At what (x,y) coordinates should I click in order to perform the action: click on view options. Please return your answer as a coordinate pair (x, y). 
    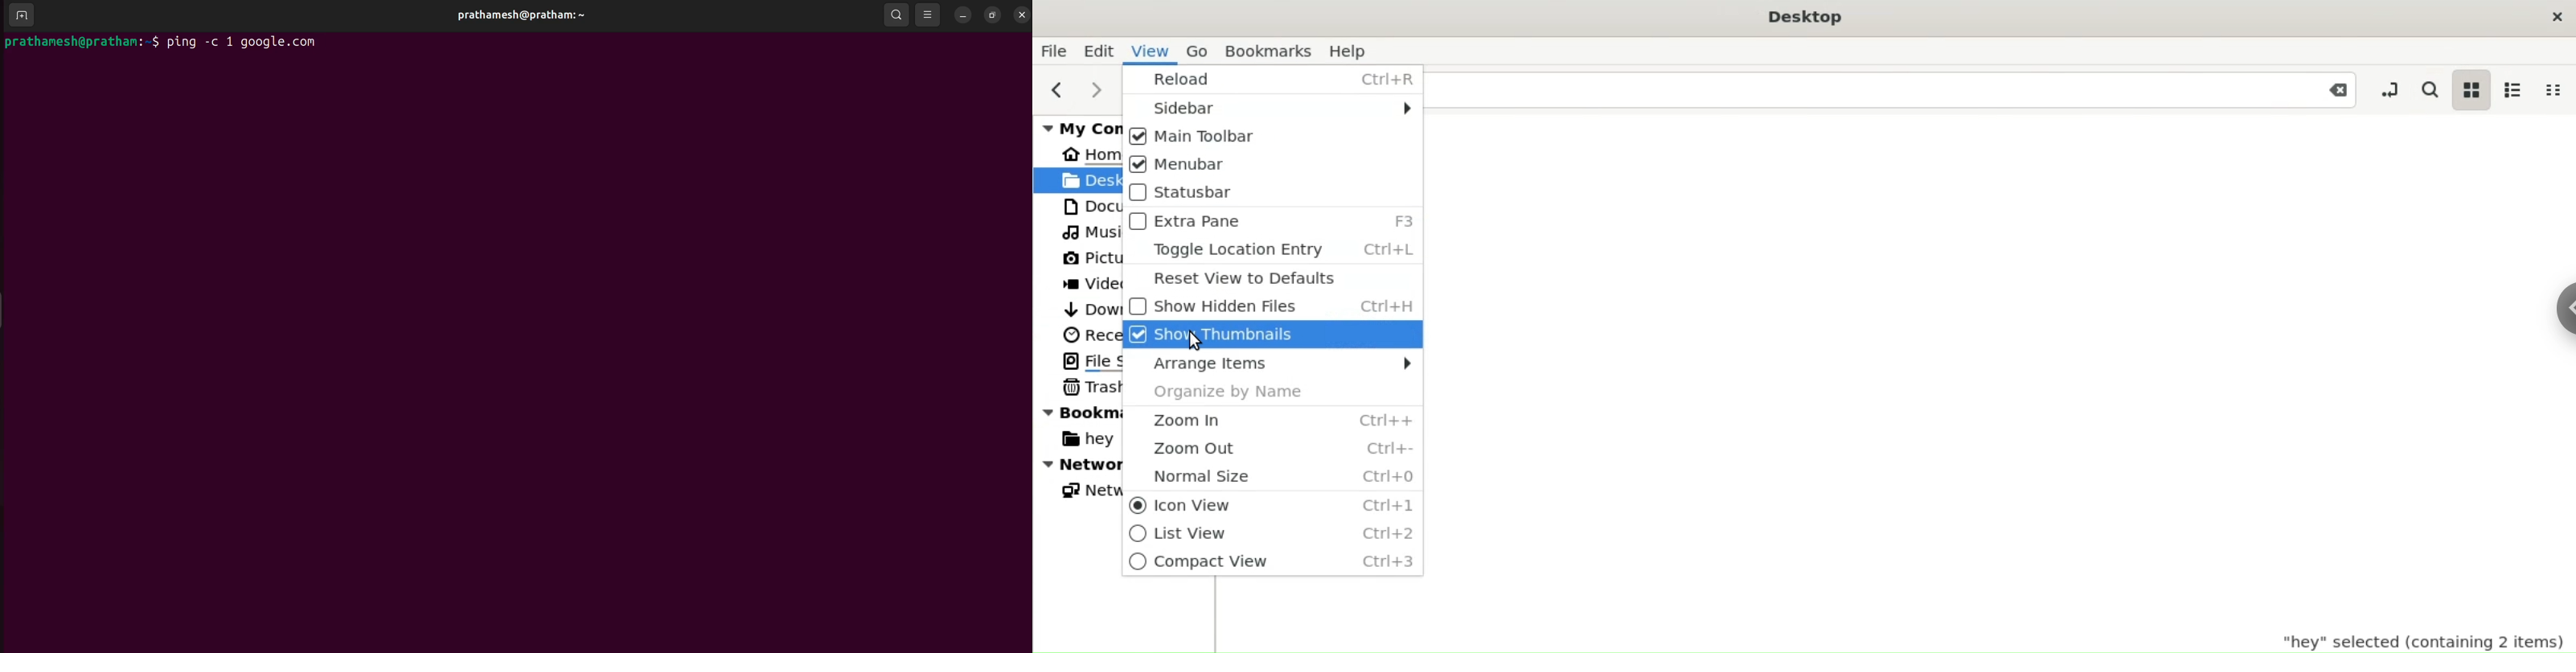
    Looking at the image, I should click on (930, 14).